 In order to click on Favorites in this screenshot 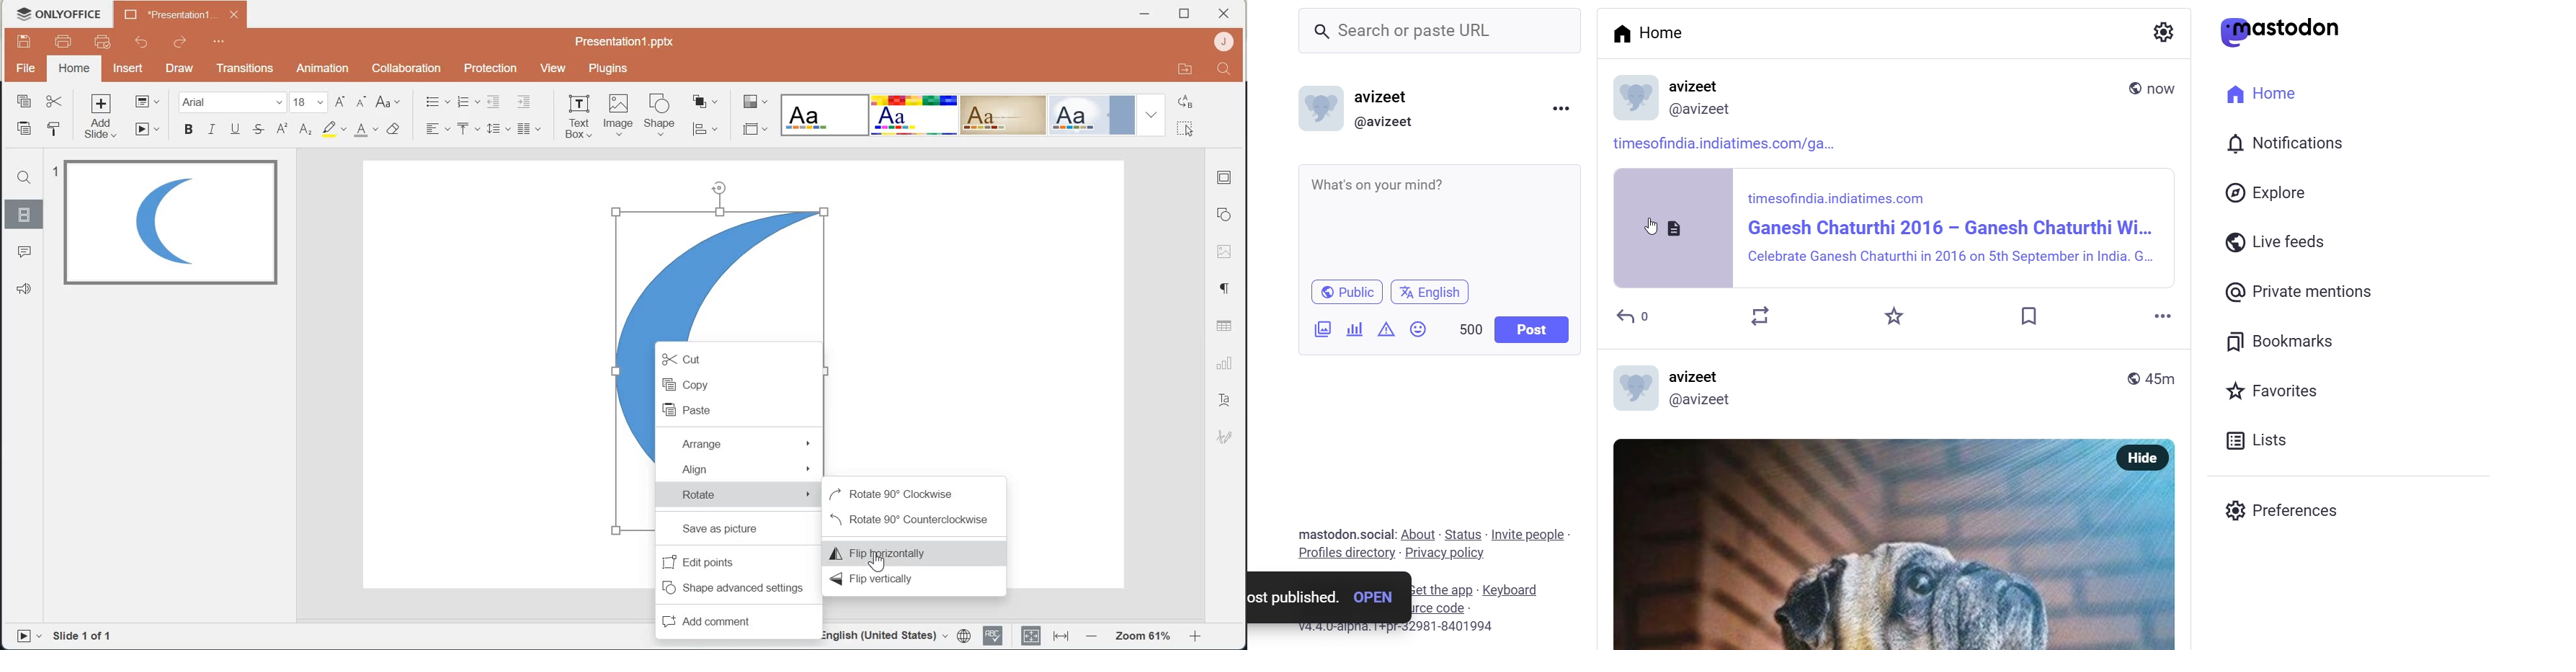, I will do `click(2276, 394)`.